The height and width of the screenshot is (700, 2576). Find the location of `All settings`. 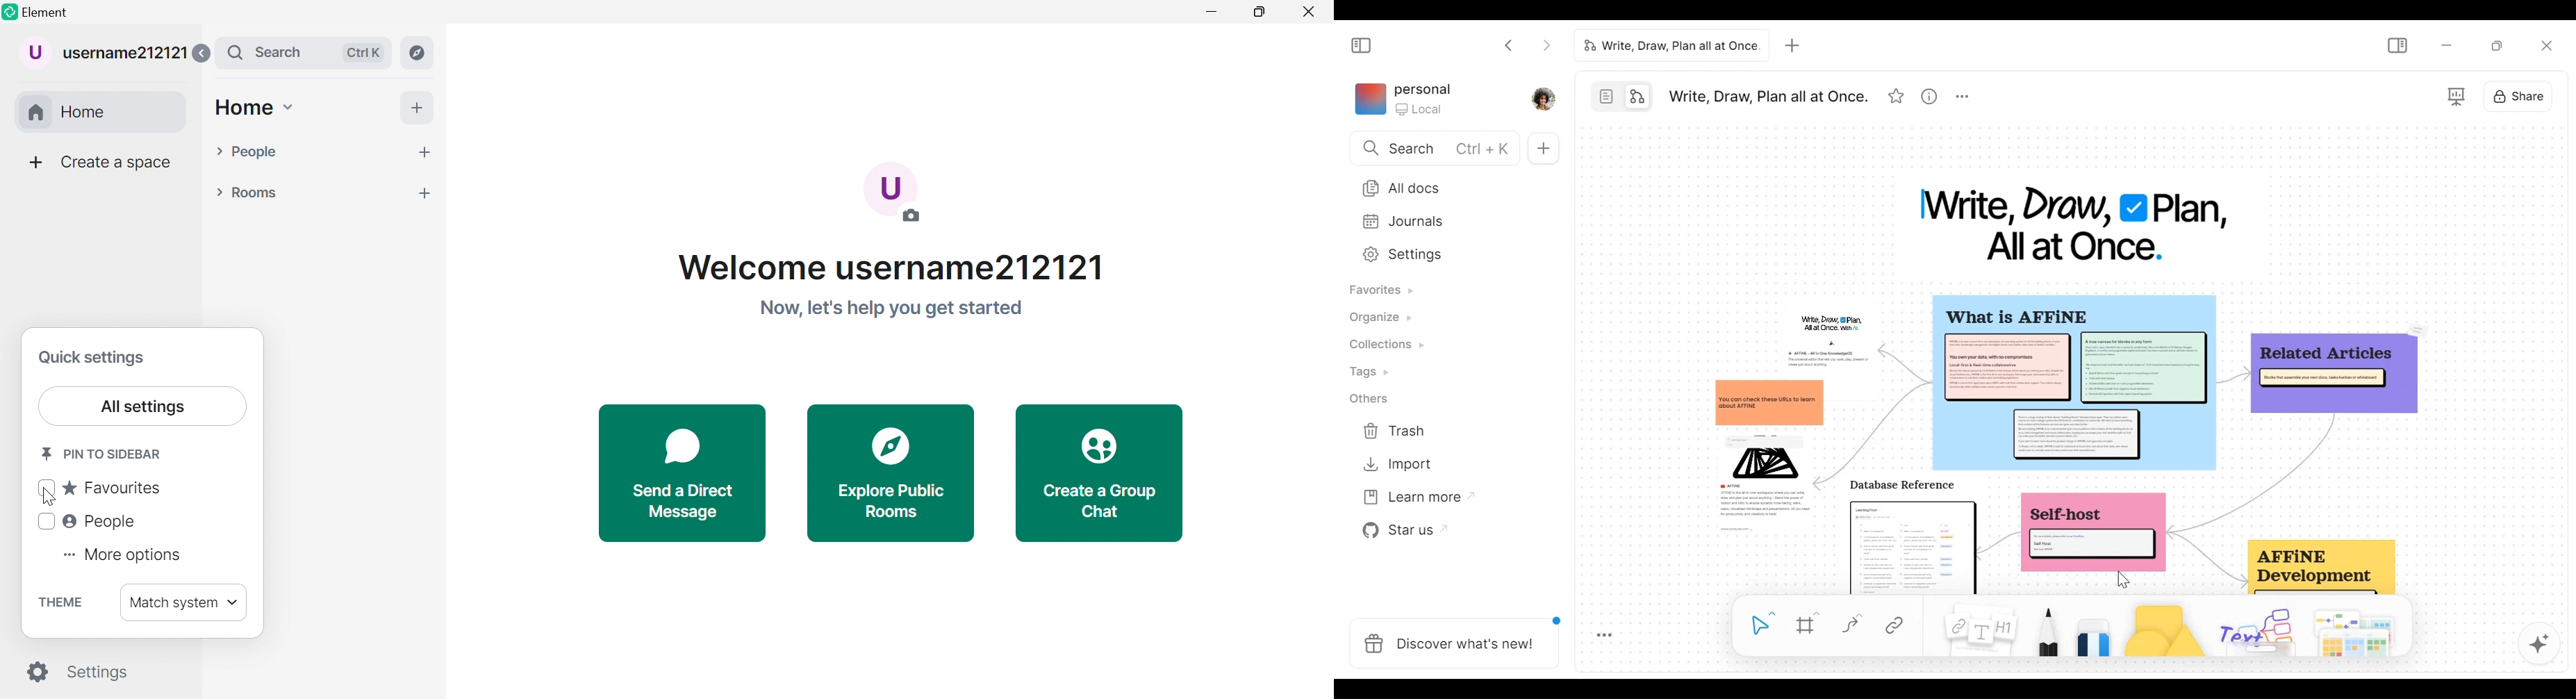

All settings is located at coordinates (141, 406).